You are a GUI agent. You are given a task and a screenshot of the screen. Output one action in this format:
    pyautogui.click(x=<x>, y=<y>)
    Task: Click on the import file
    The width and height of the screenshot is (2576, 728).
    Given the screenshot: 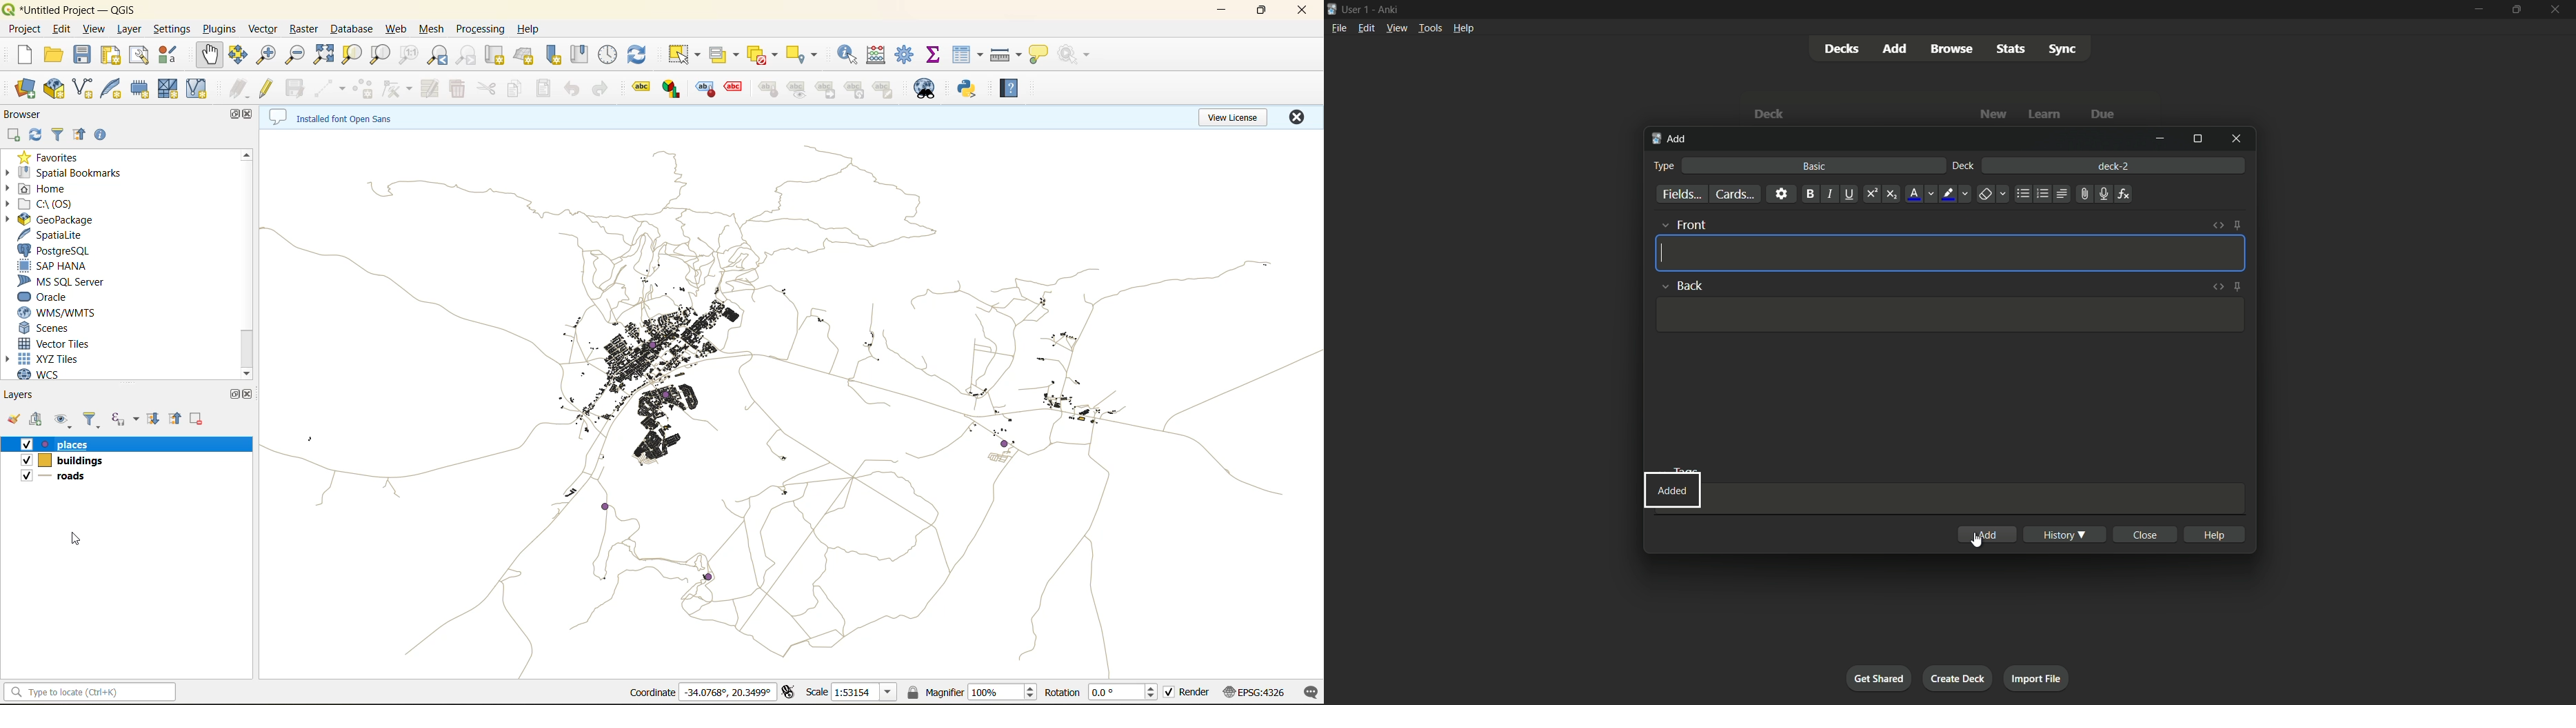 What is the action you would take?
    pyautogui.click(x=2038, y=679)
    